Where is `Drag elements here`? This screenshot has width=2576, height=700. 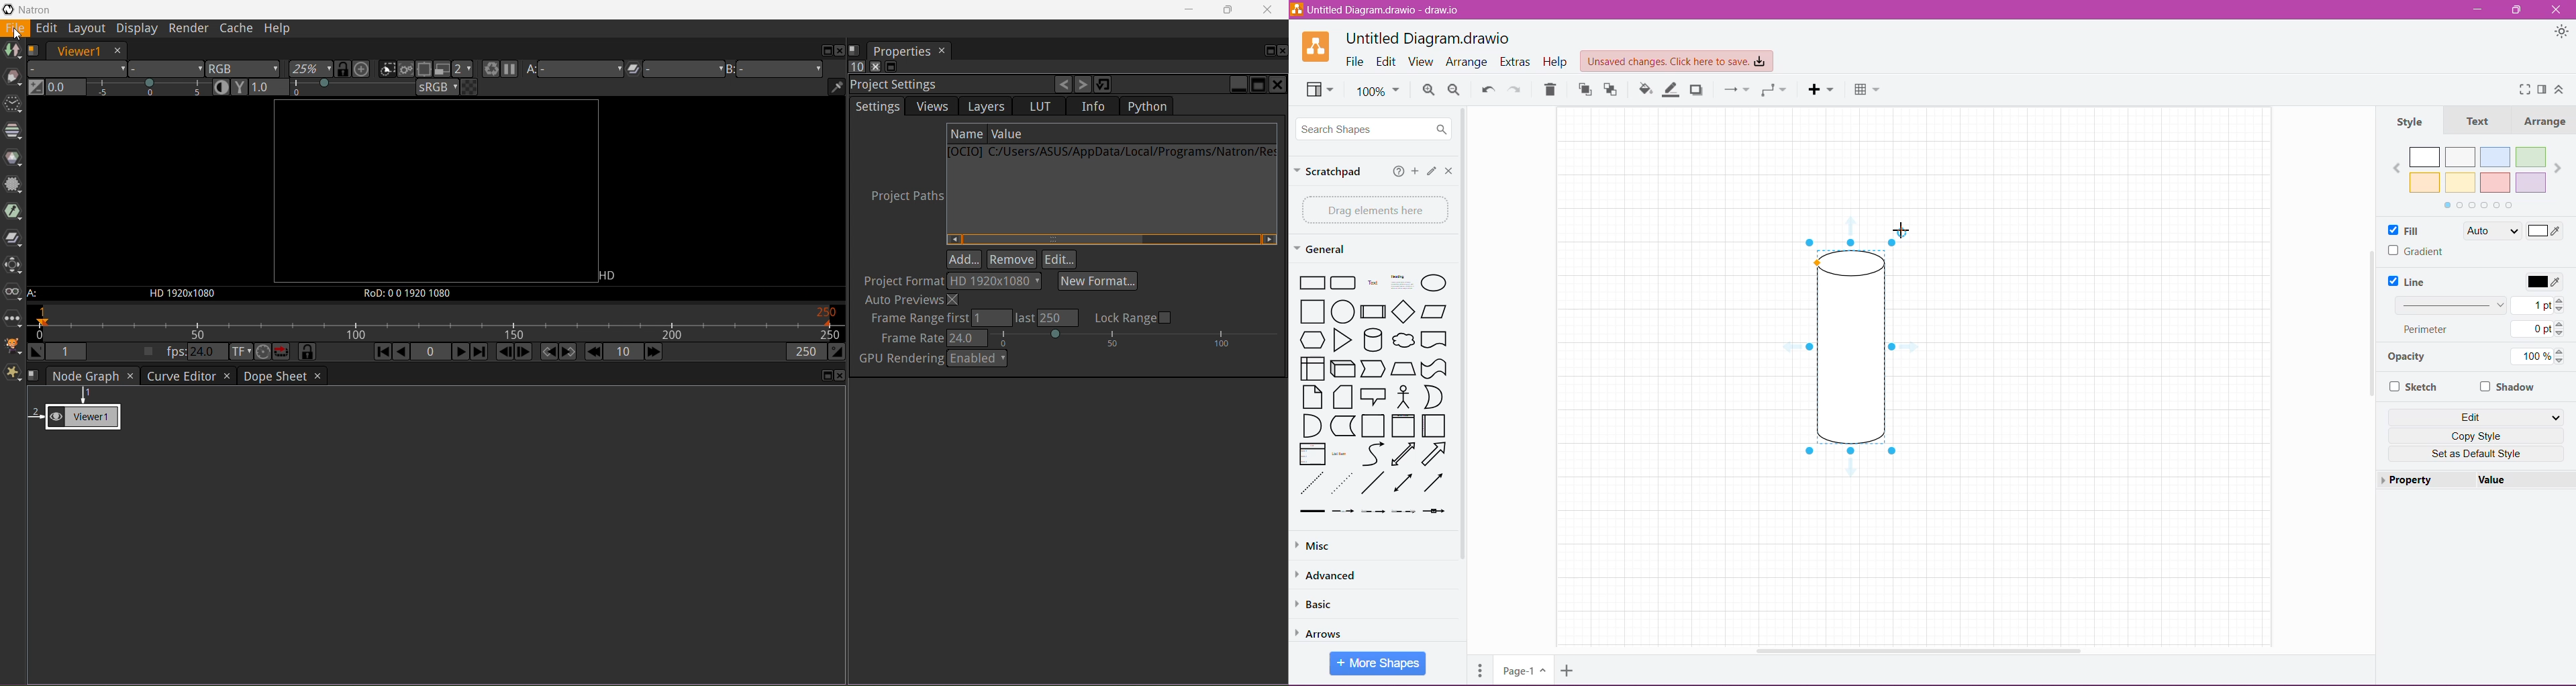
Drag elements here is located at coordinates (1372, 209).